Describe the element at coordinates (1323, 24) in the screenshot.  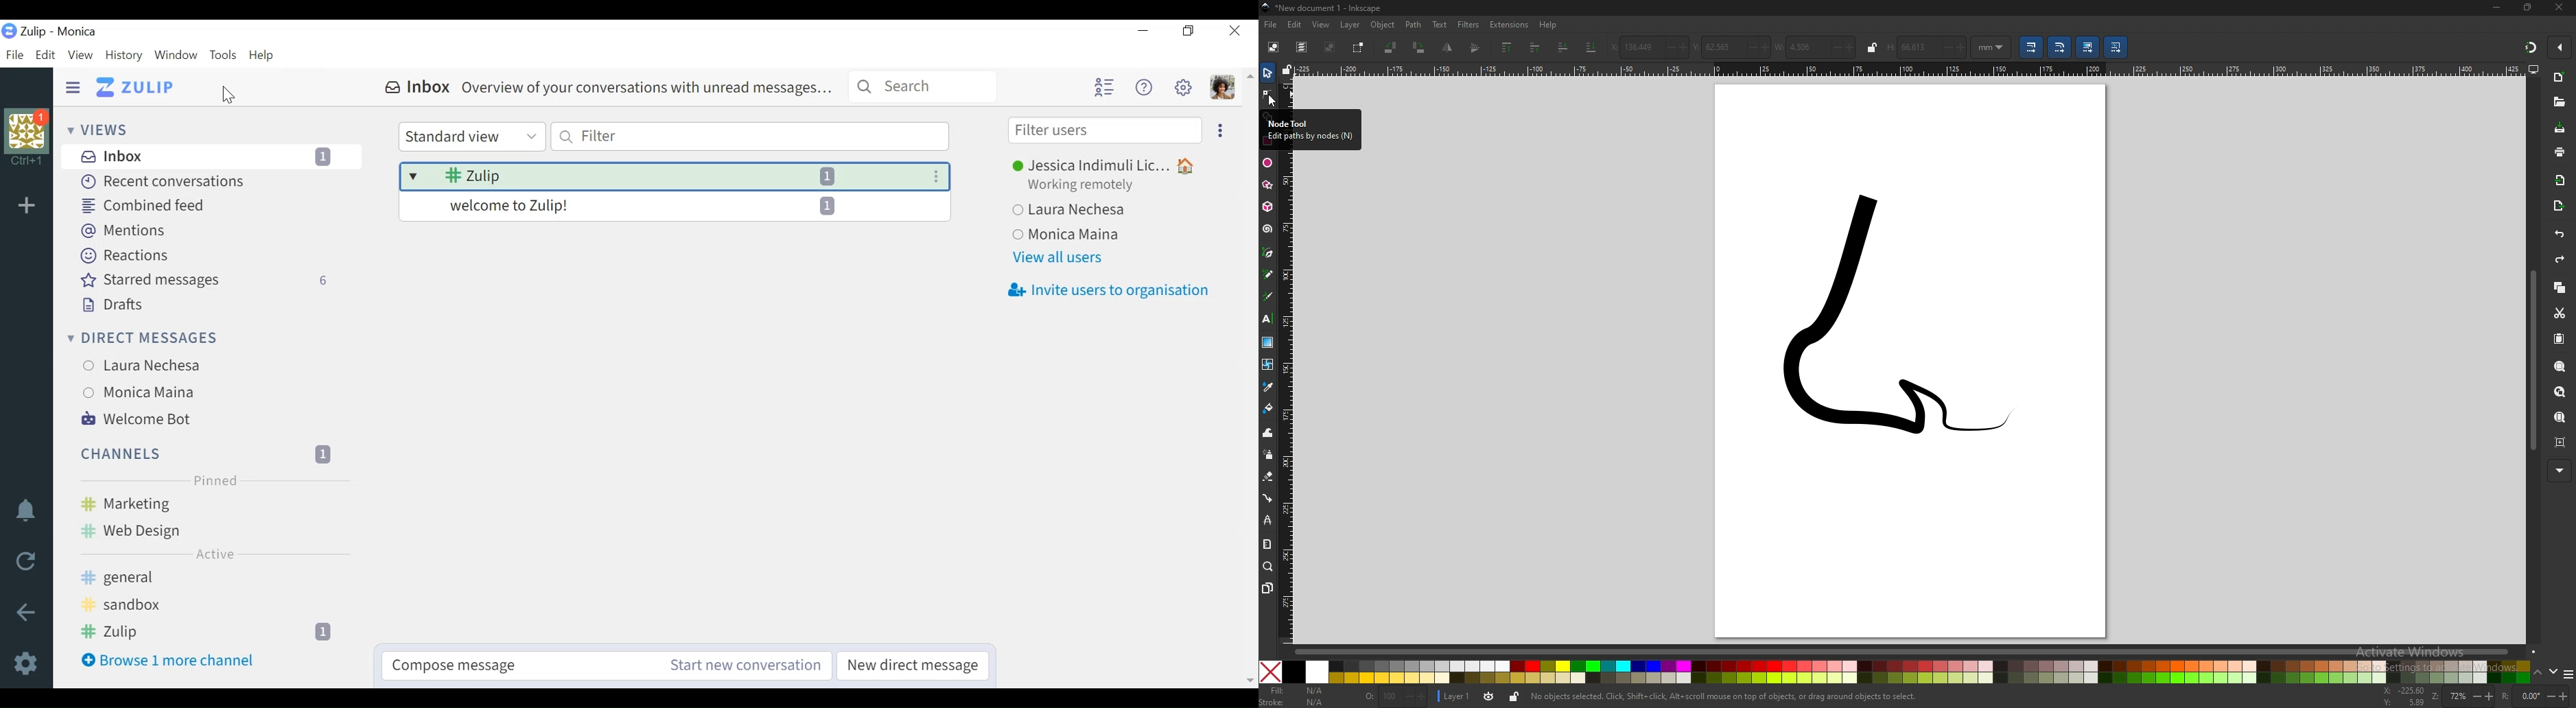
I see `view` at that location.